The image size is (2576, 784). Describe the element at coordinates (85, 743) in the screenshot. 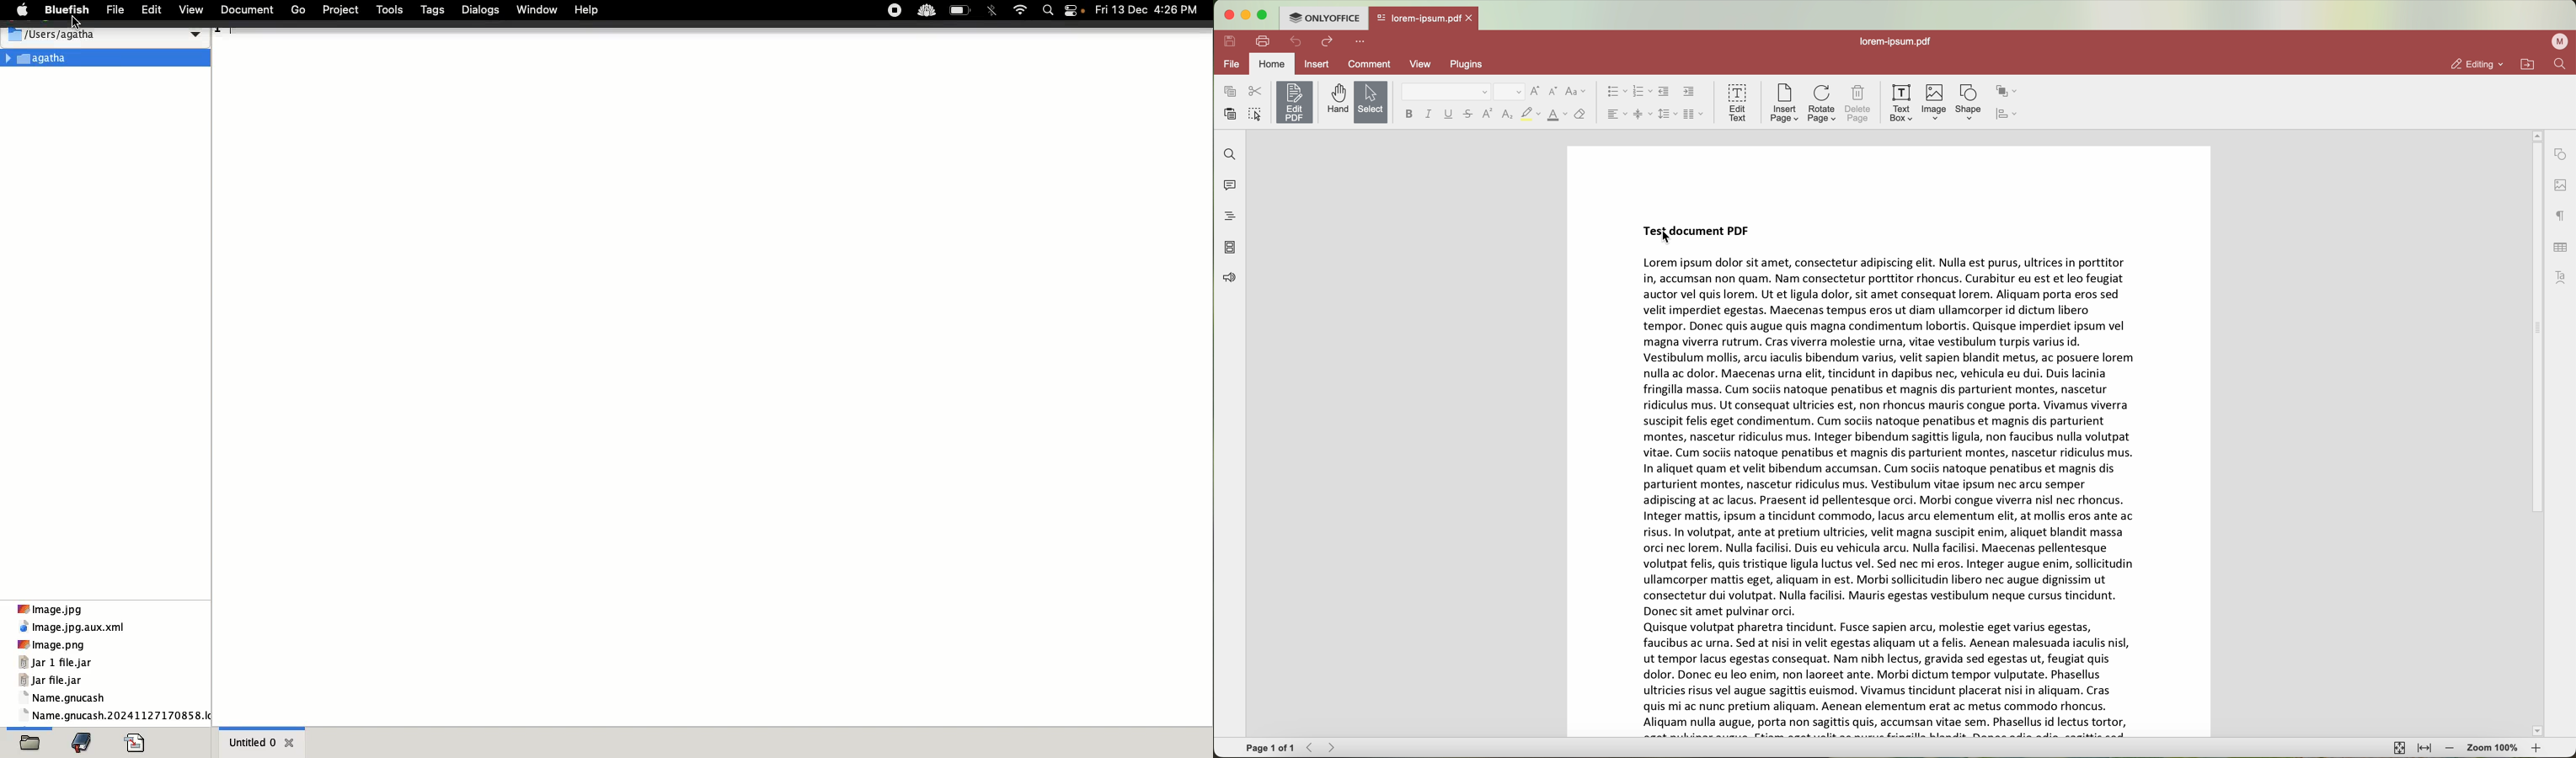

I see `Bookmark ` at that location.